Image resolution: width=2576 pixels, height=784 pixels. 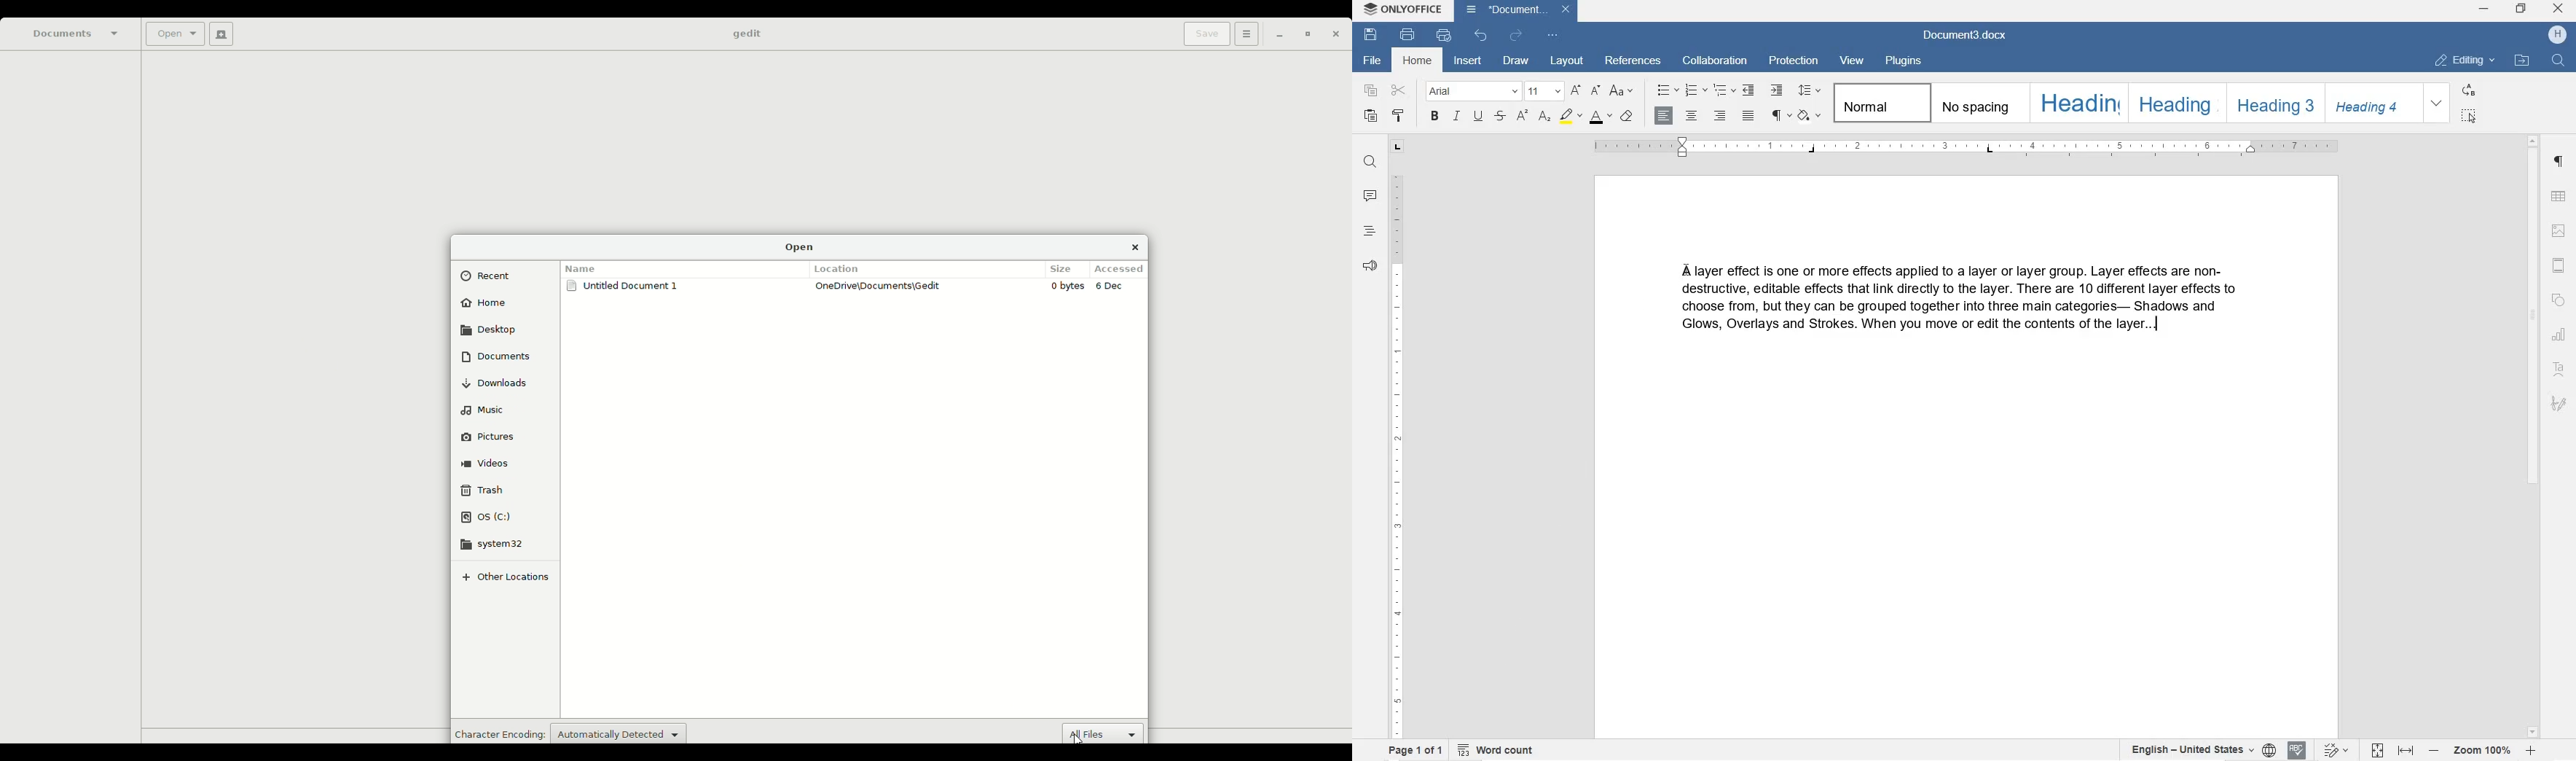 I want to click on CHANGE CASE, so click(x=1624, y=92).